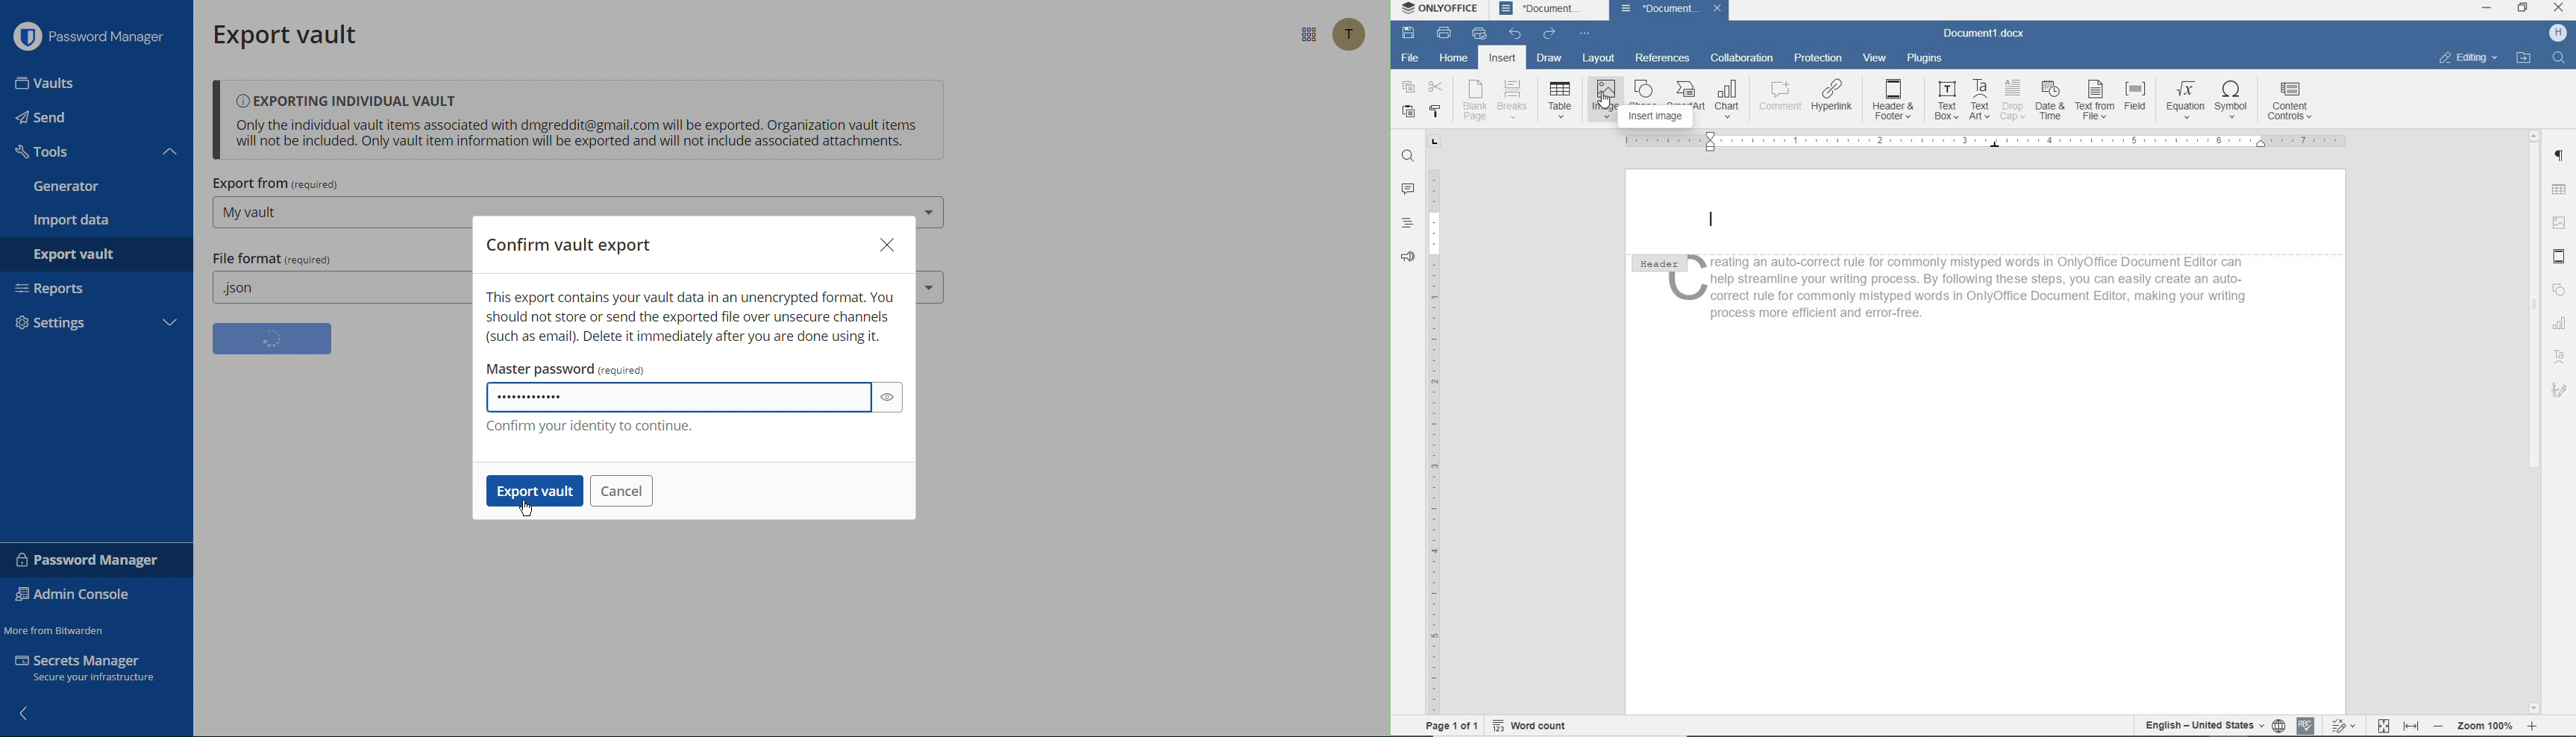 This screenshot has width=2576, height=756. What do you see at coordinates (1984, 32) in the screenshot?
I see `DOCUMENT .docx` at bounding box center [1984, 32].